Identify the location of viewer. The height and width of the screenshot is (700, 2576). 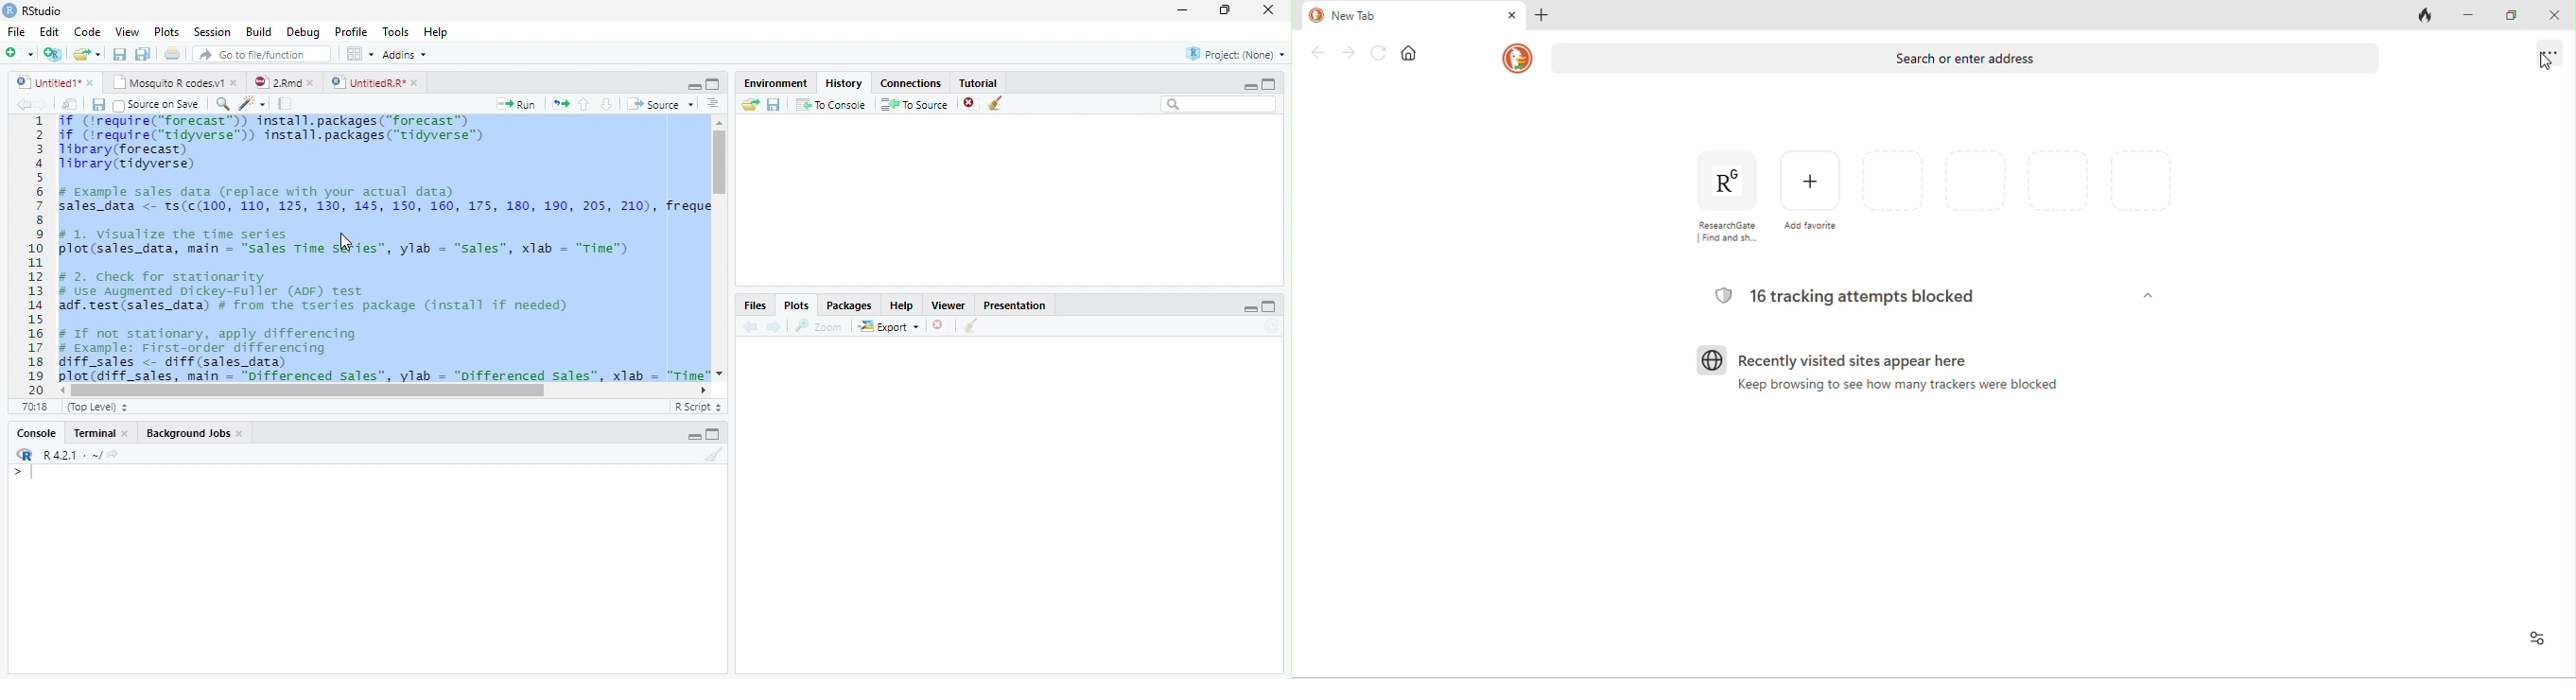
(949, 306).